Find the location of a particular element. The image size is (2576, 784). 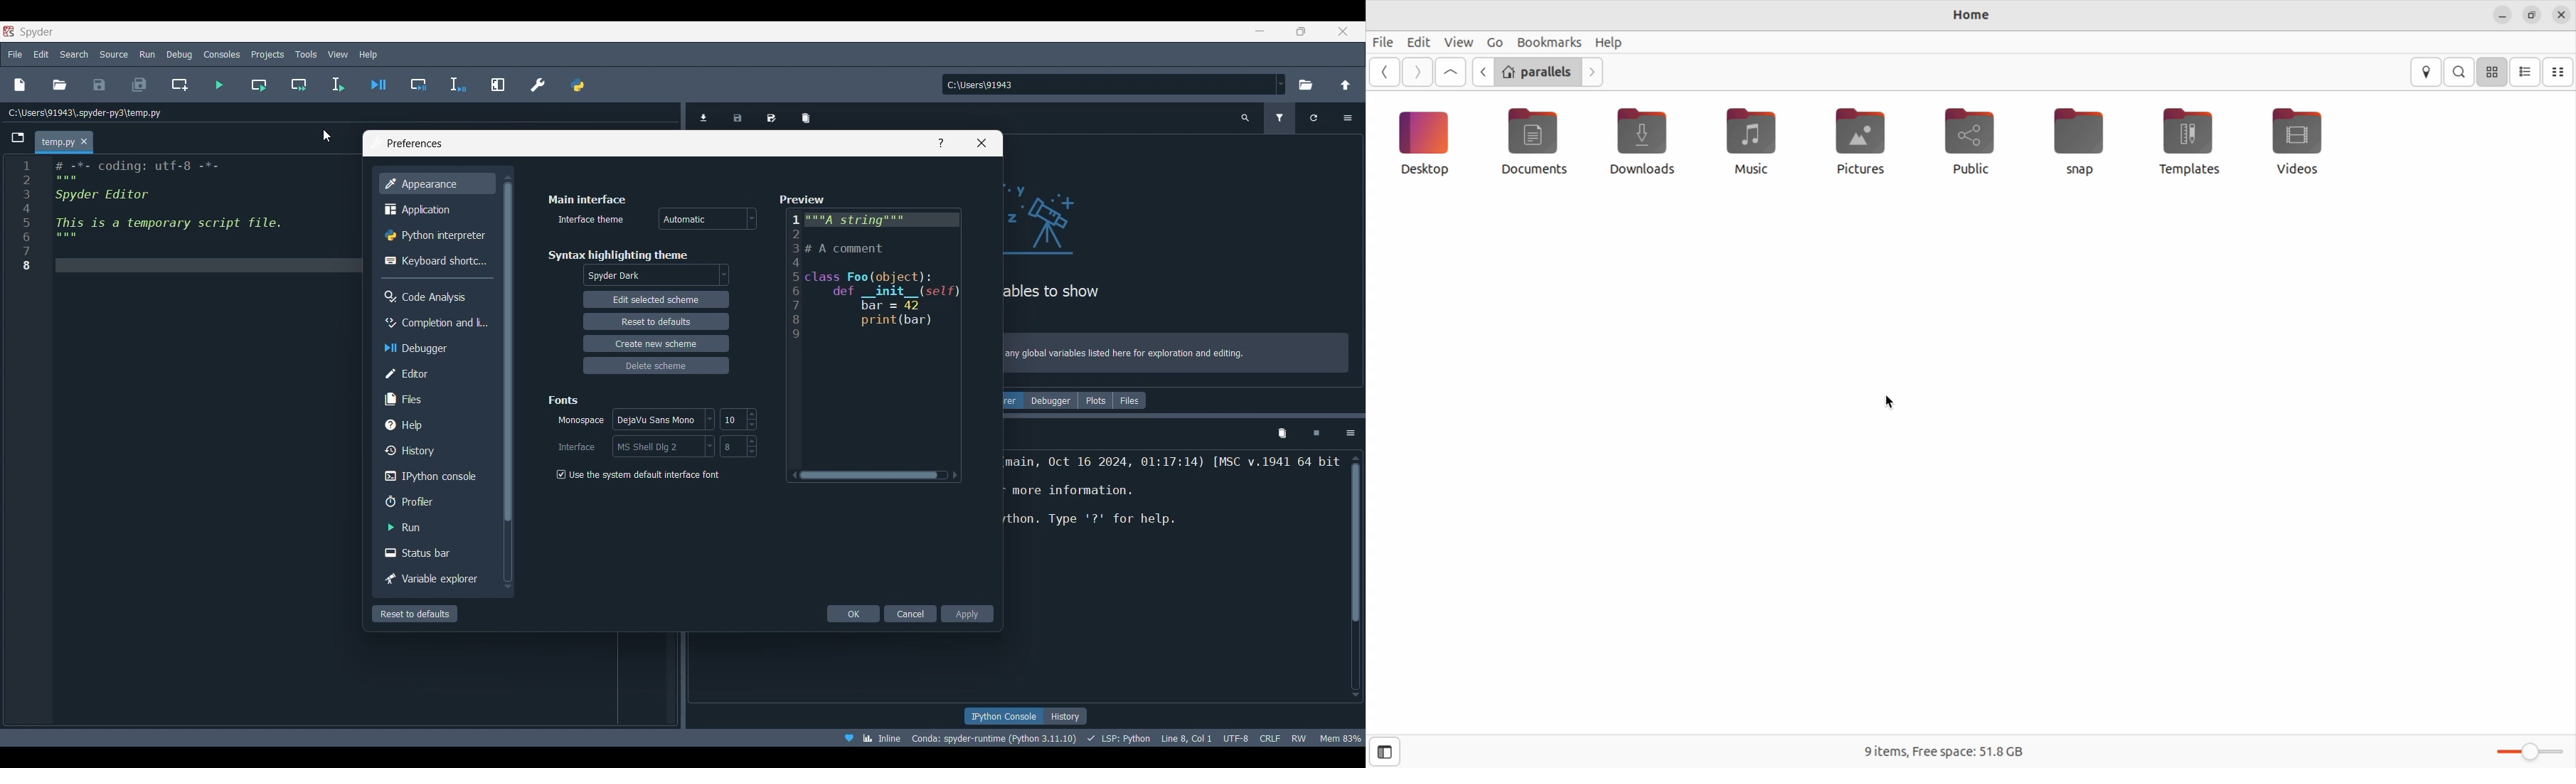

New file is located at coordinates (21, 85).